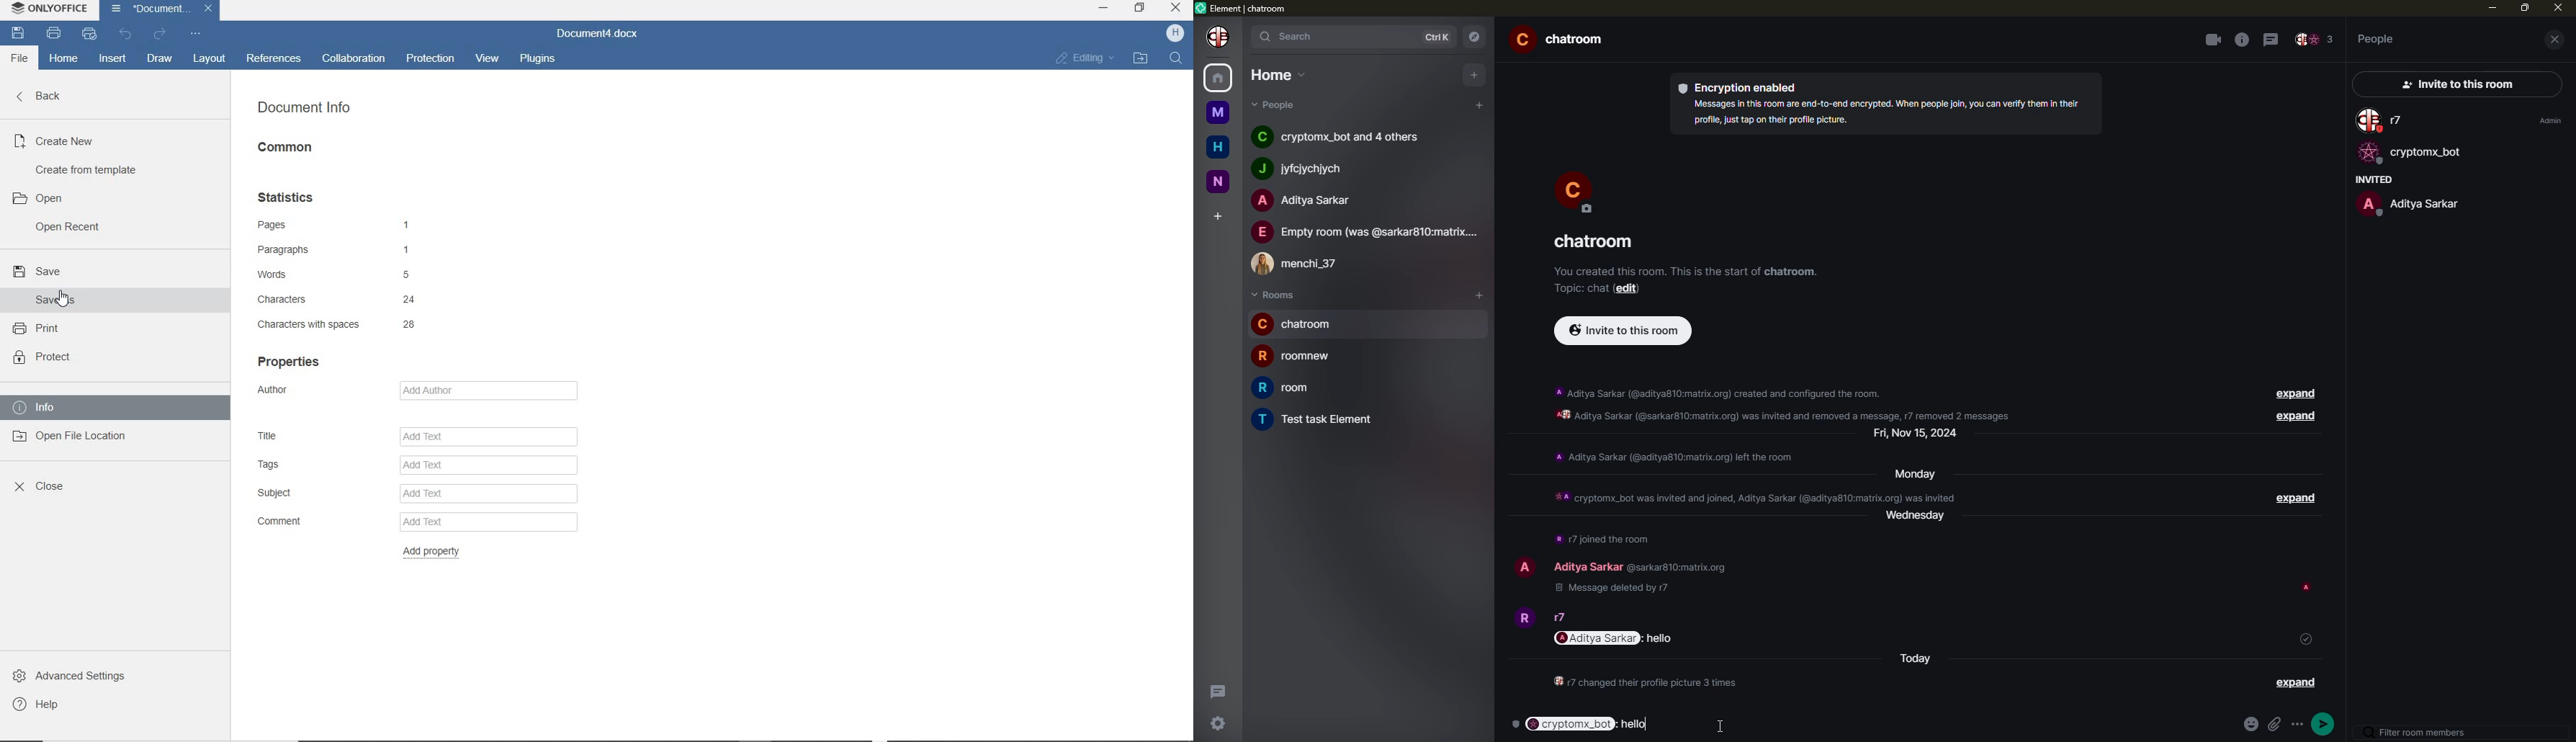 Image resolution: width=2576 pixels, height=756 pixels. What do you see at coordinates (1483, 294) in the screenshot?
I see `add` at bounding box center [1483, 294].